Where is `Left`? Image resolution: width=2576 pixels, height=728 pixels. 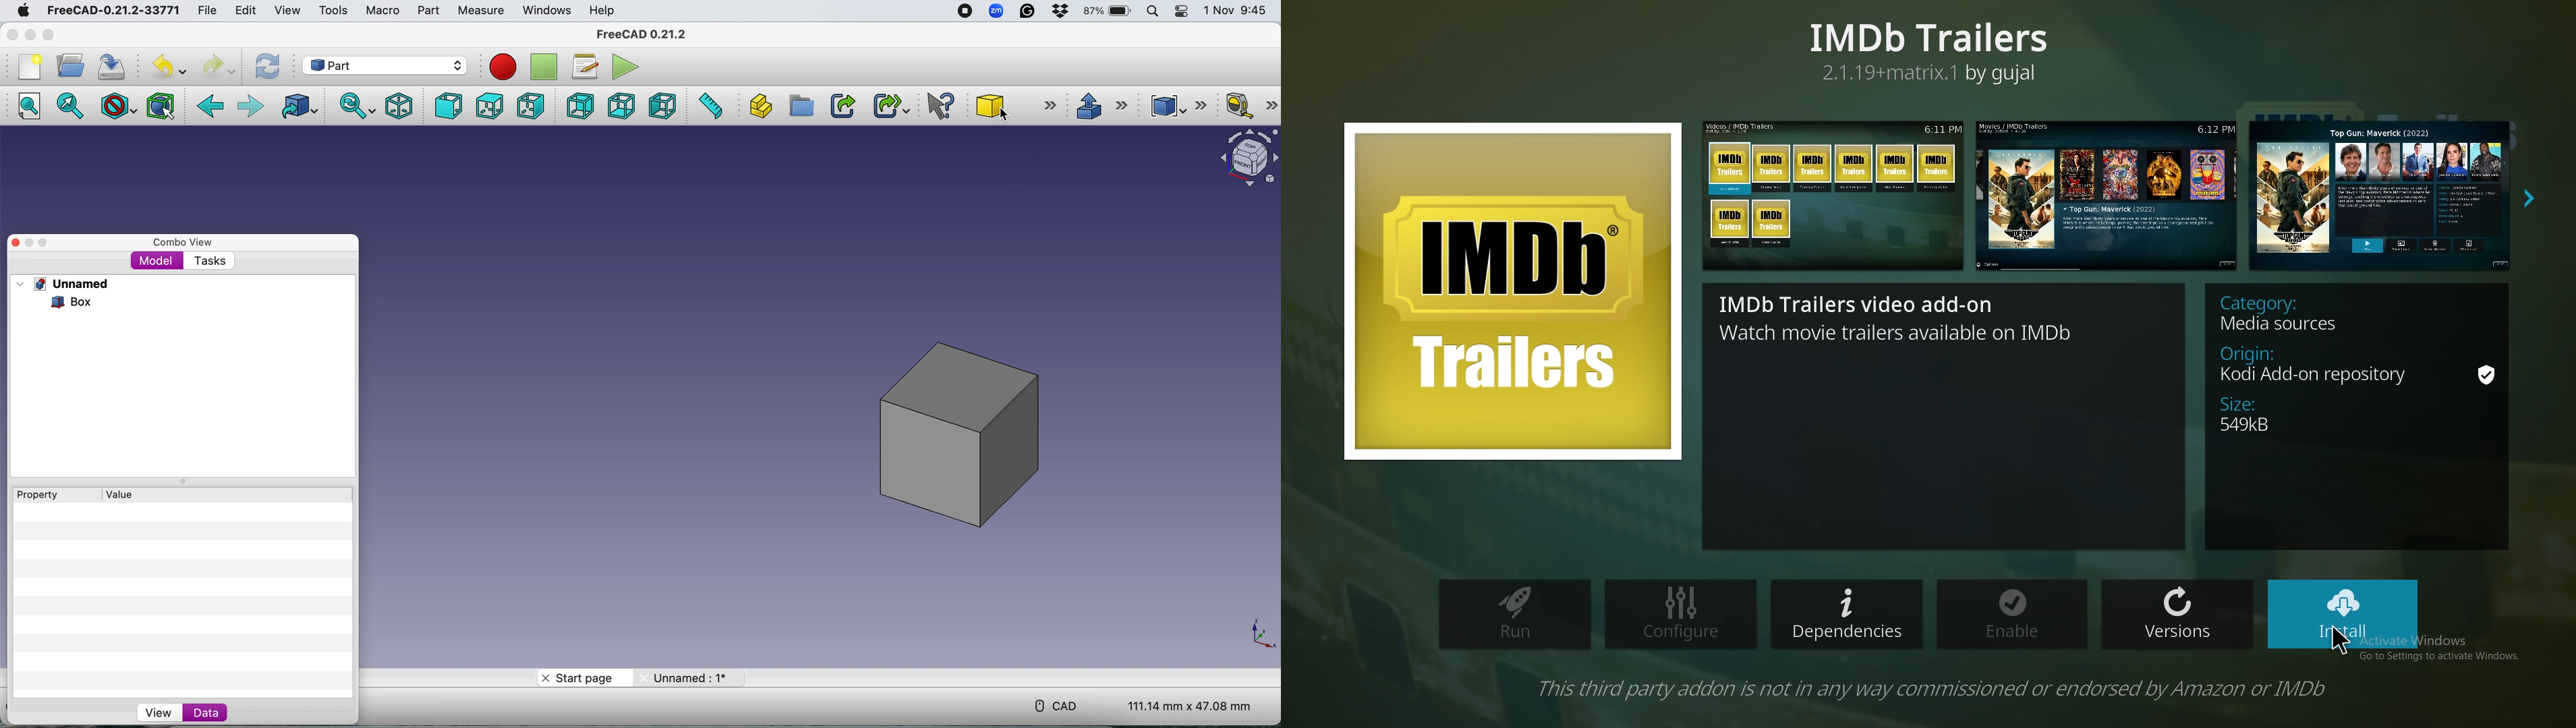
Left is located at coordinates (662, 105).